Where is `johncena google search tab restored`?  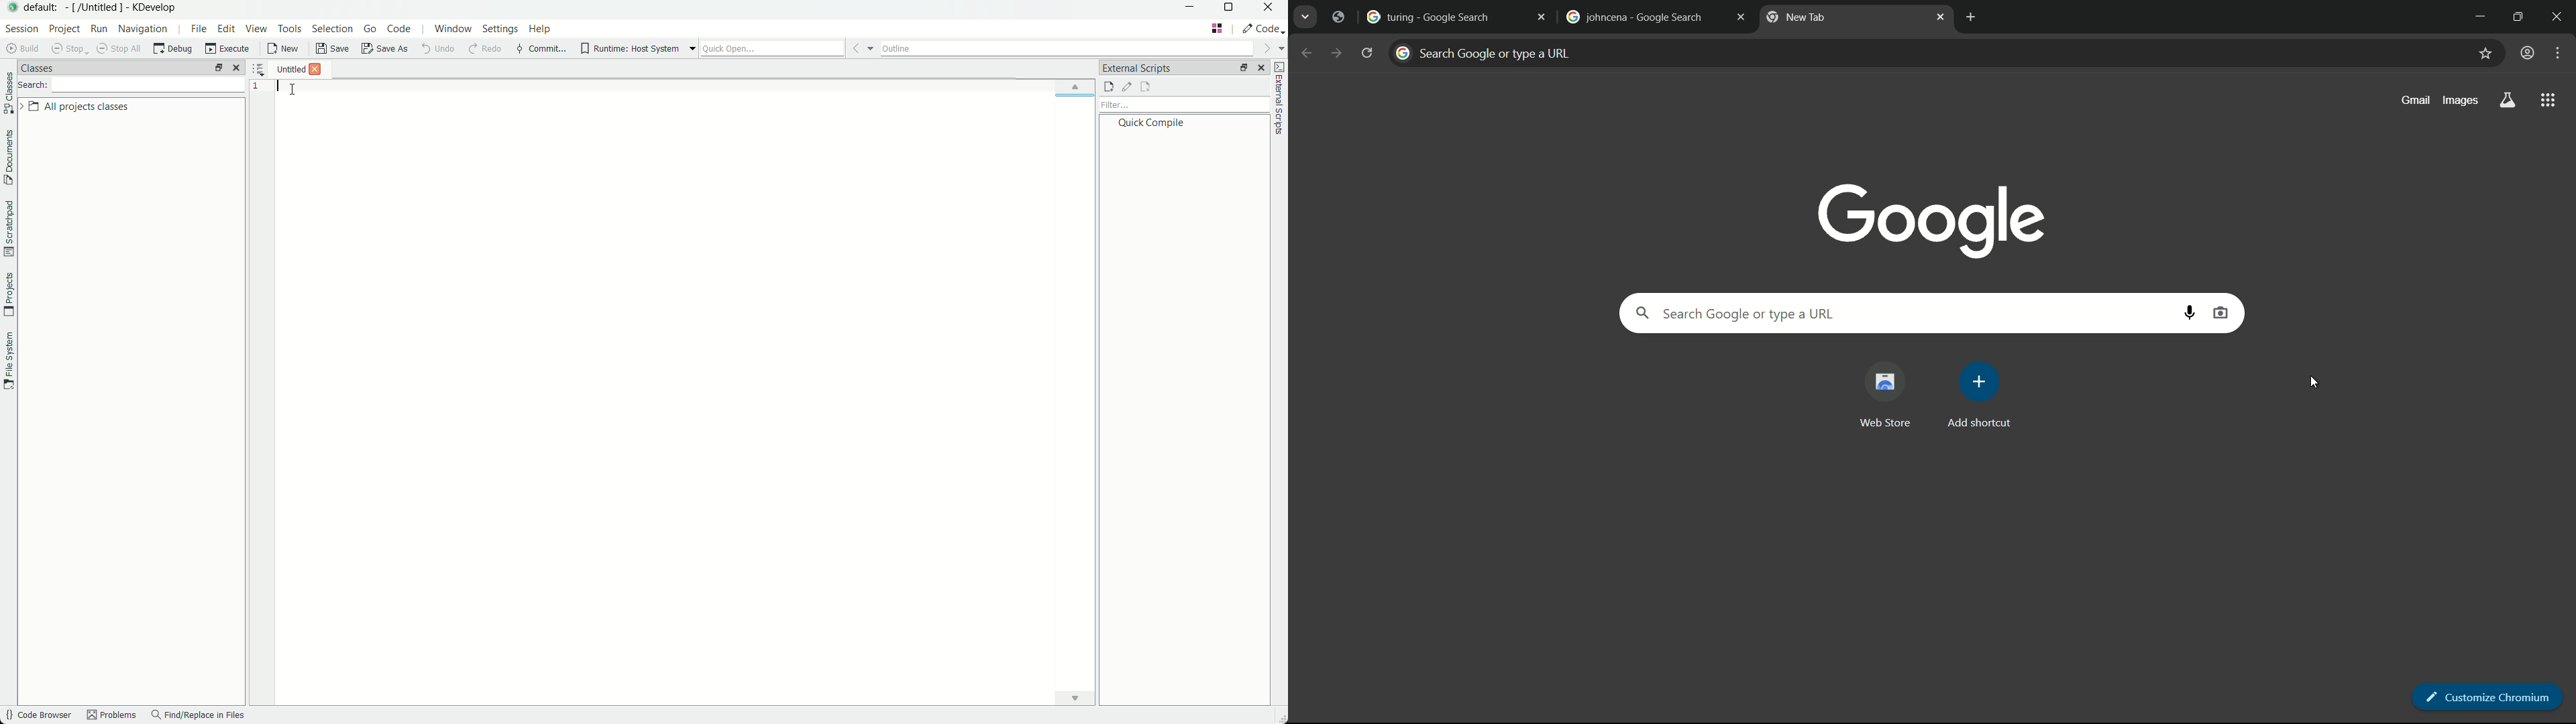
johncena google search tab restored is located at coordinates (1631, 18).